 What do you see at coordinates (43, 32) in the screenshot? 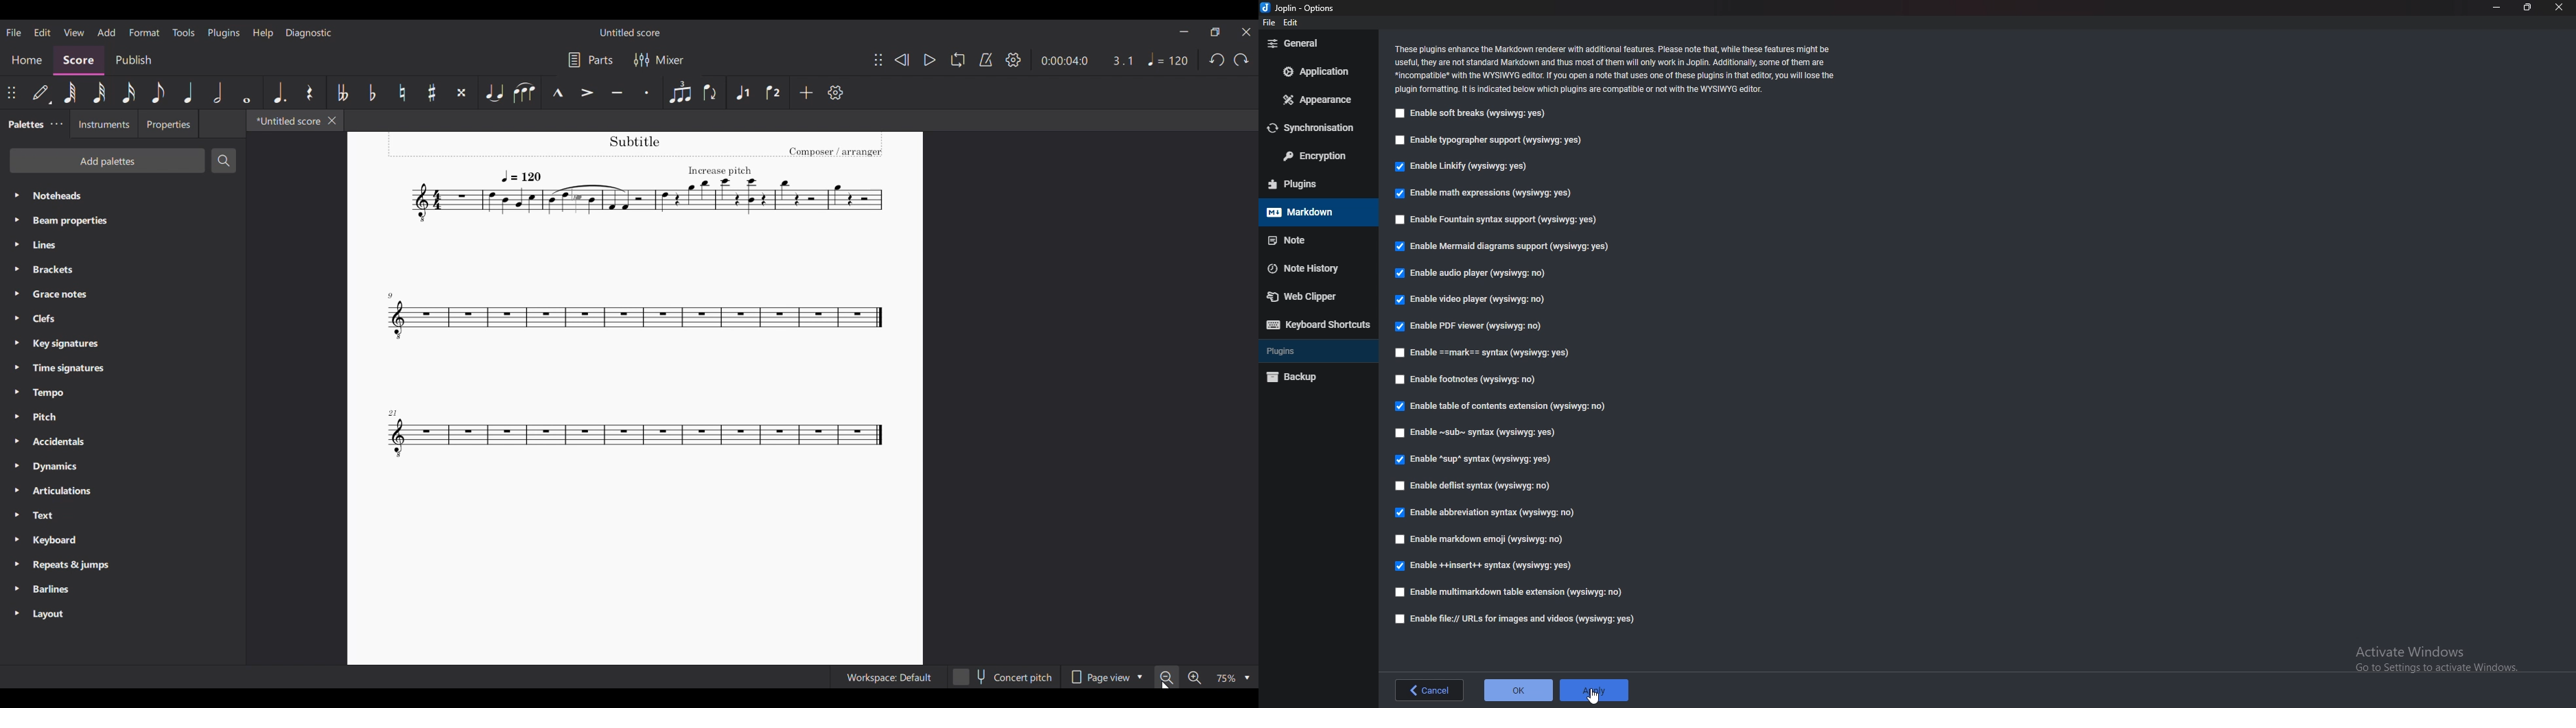
I see `Edit menu` at bounding box center [43, 32].